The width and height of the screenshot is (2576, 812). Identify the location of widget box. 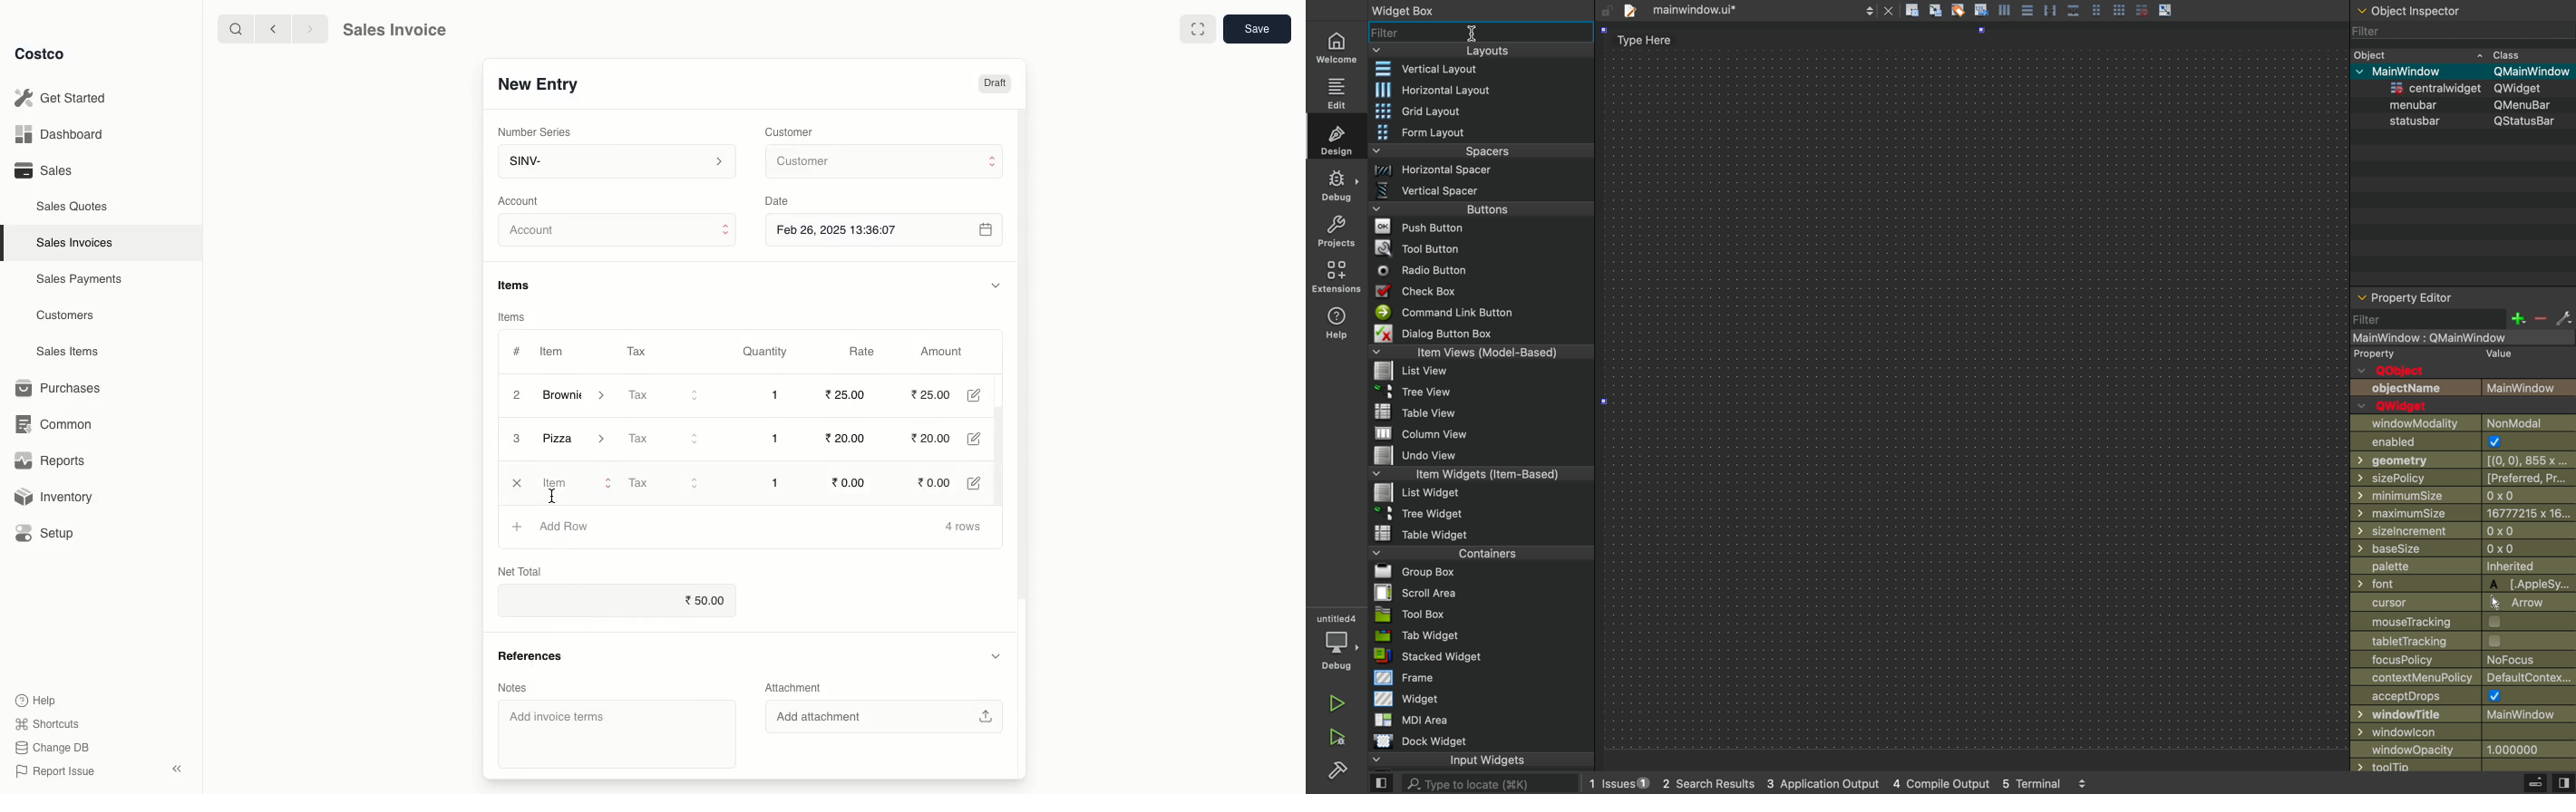
(1439, 8).